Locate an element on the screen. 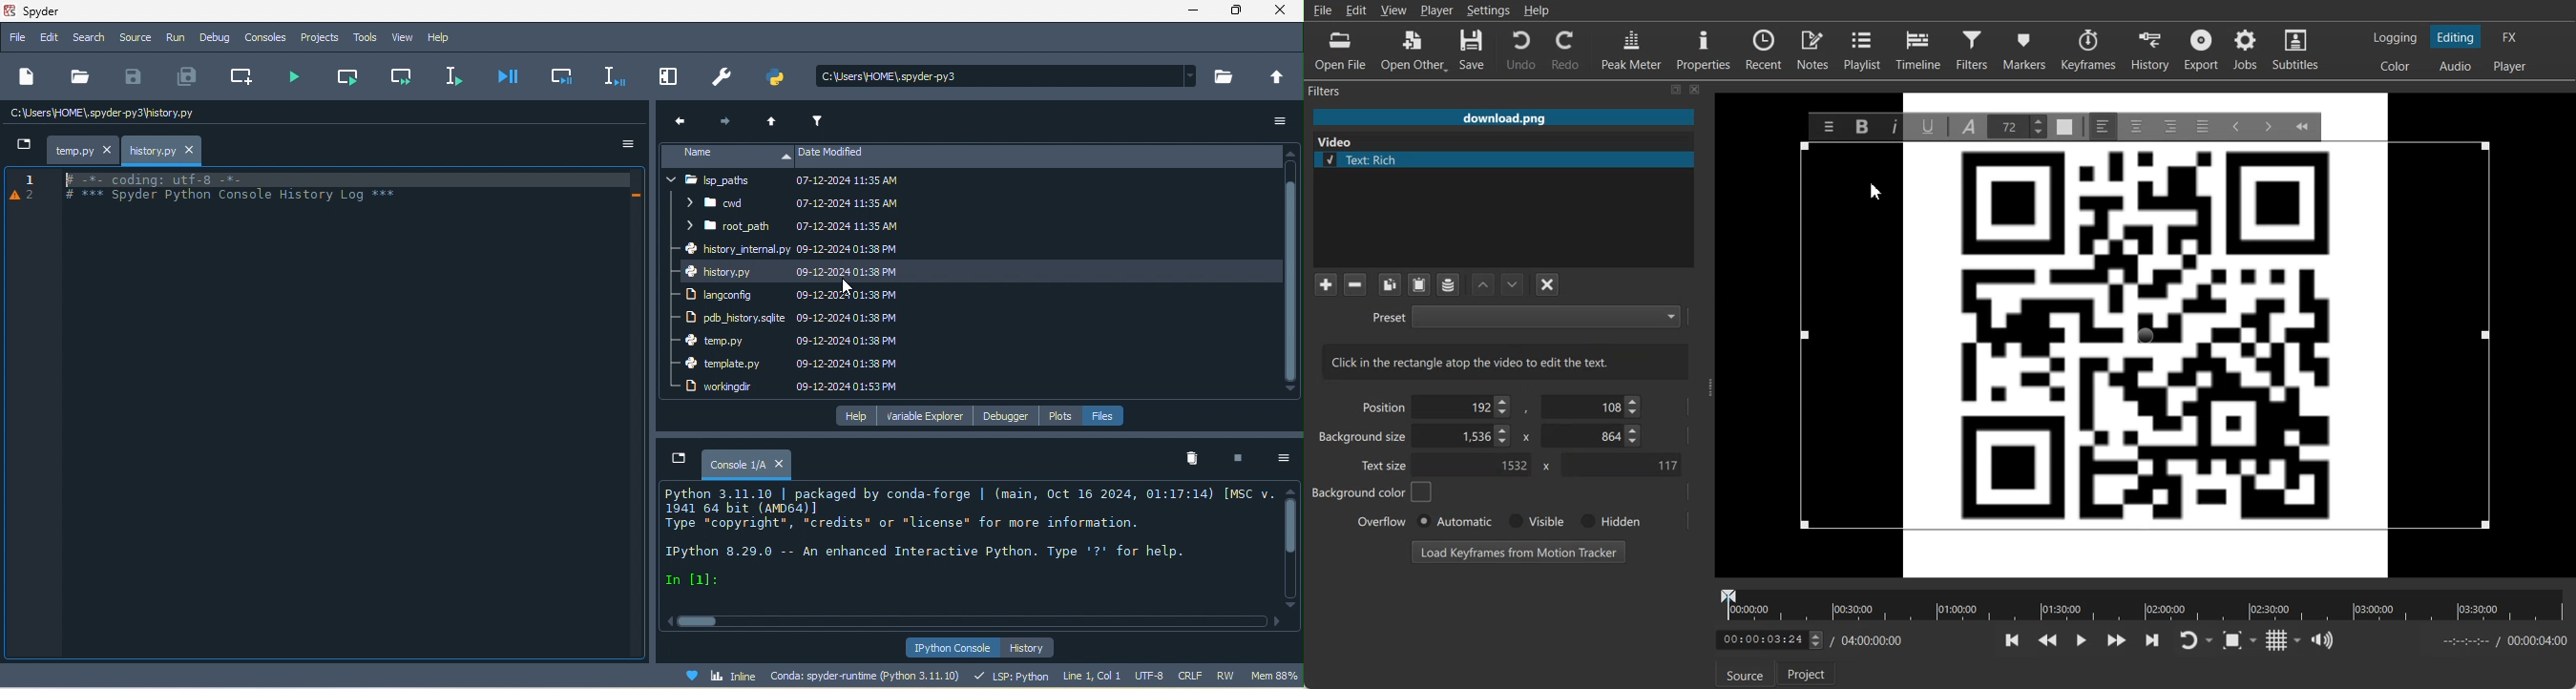 This screenshot has height=700, width=2576. rw is located at coordinates (1231, 674).